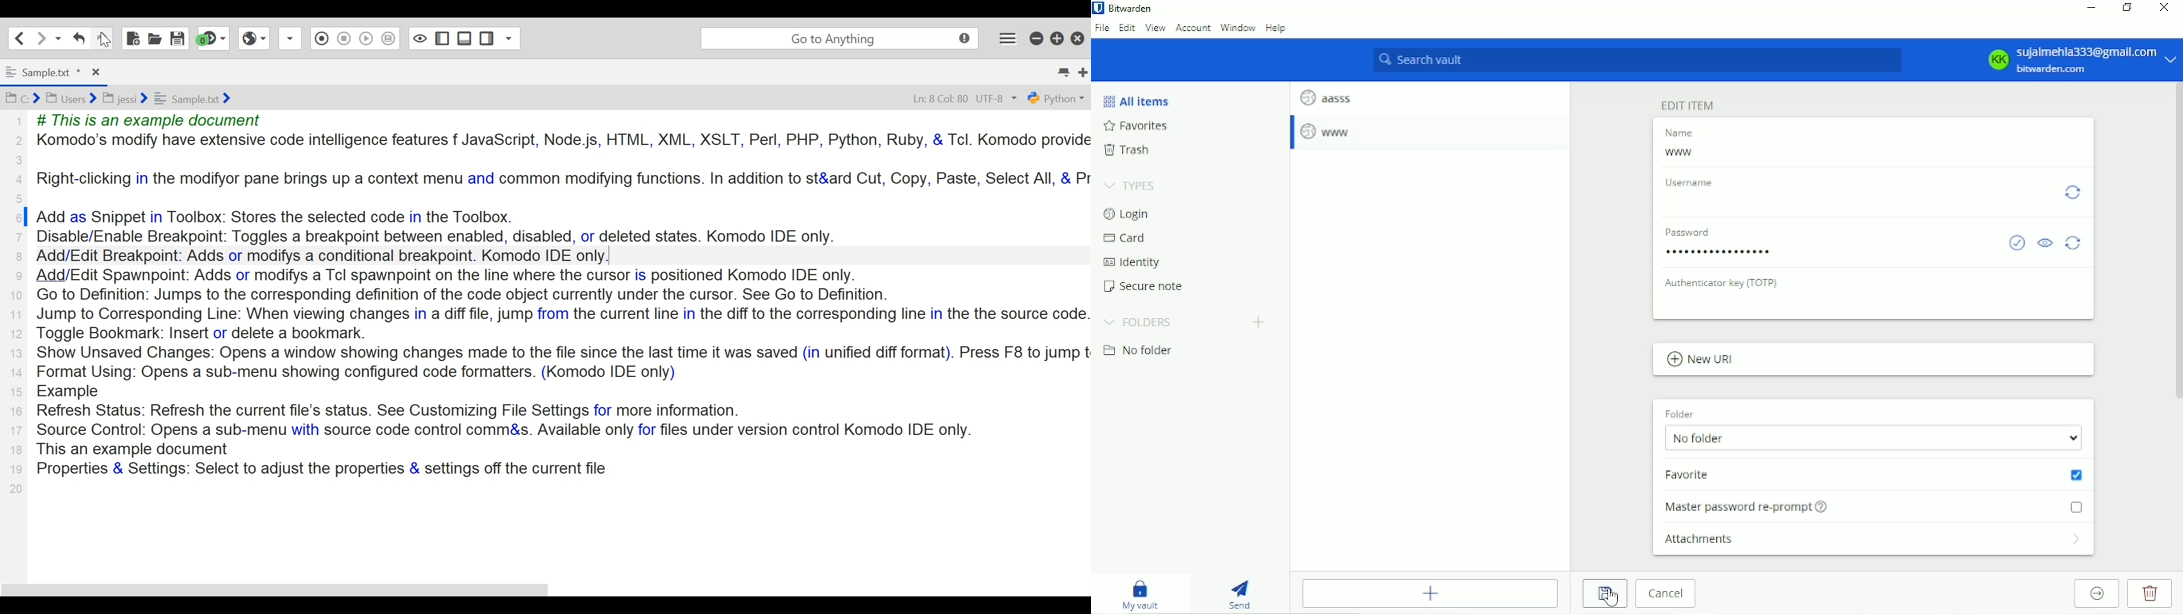 The image size is (2184, 616). What do you see at coordinates (26, 236) in the screenshot?
I see `Vertical scroll bar` at bounding box center [26, 236].